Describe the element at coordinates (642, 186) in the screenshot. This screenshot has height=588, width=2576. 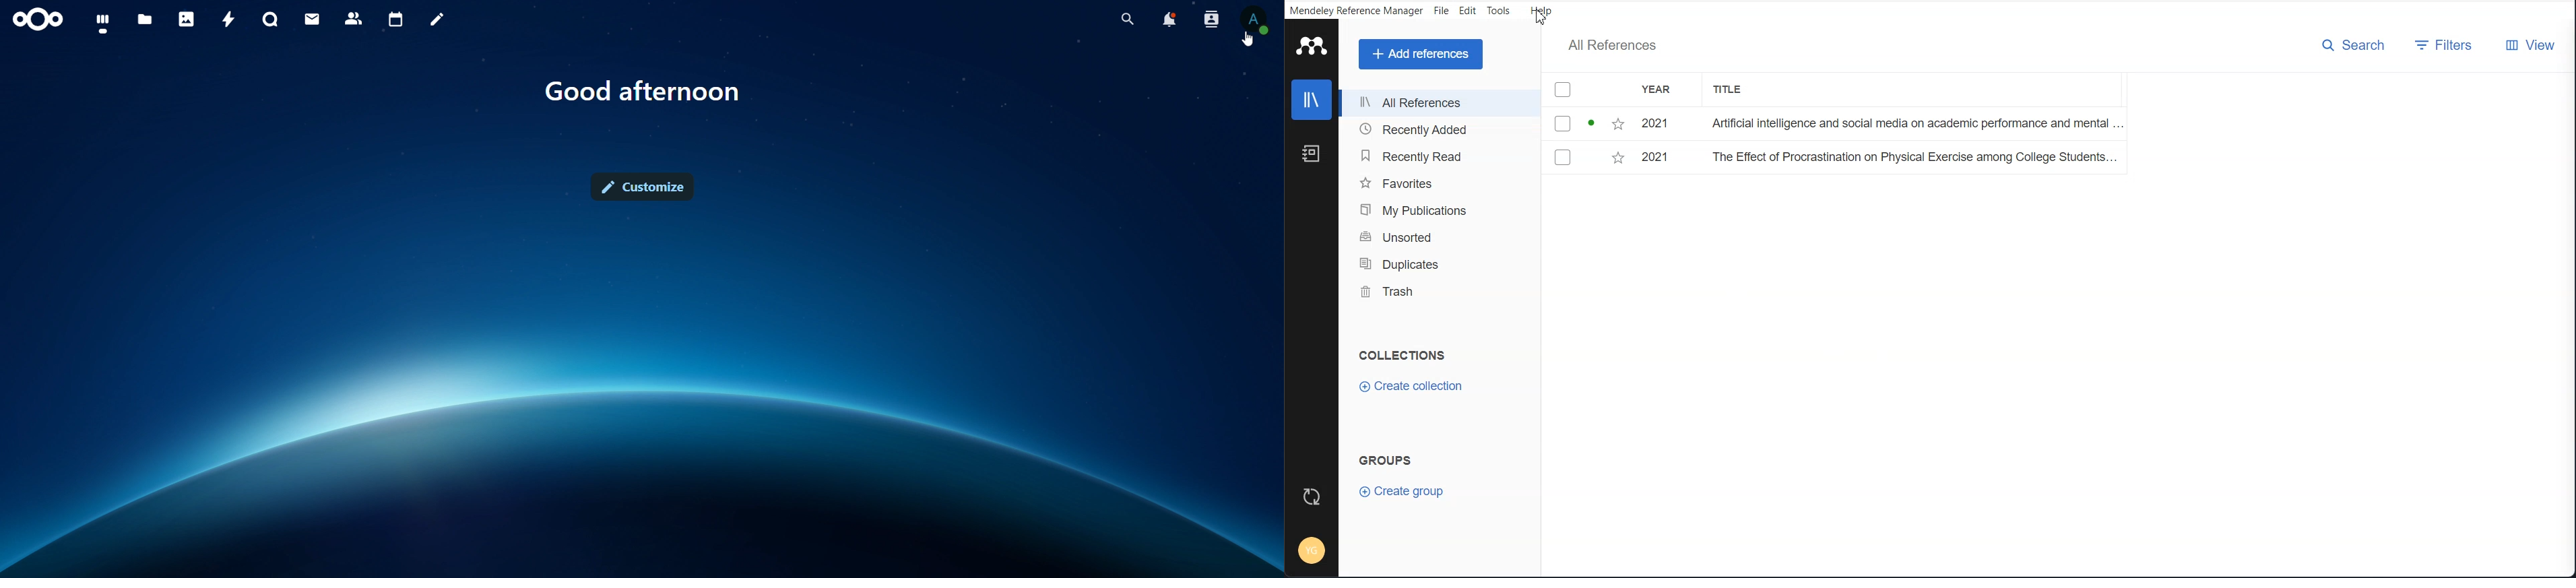
I see `customize` at that location.